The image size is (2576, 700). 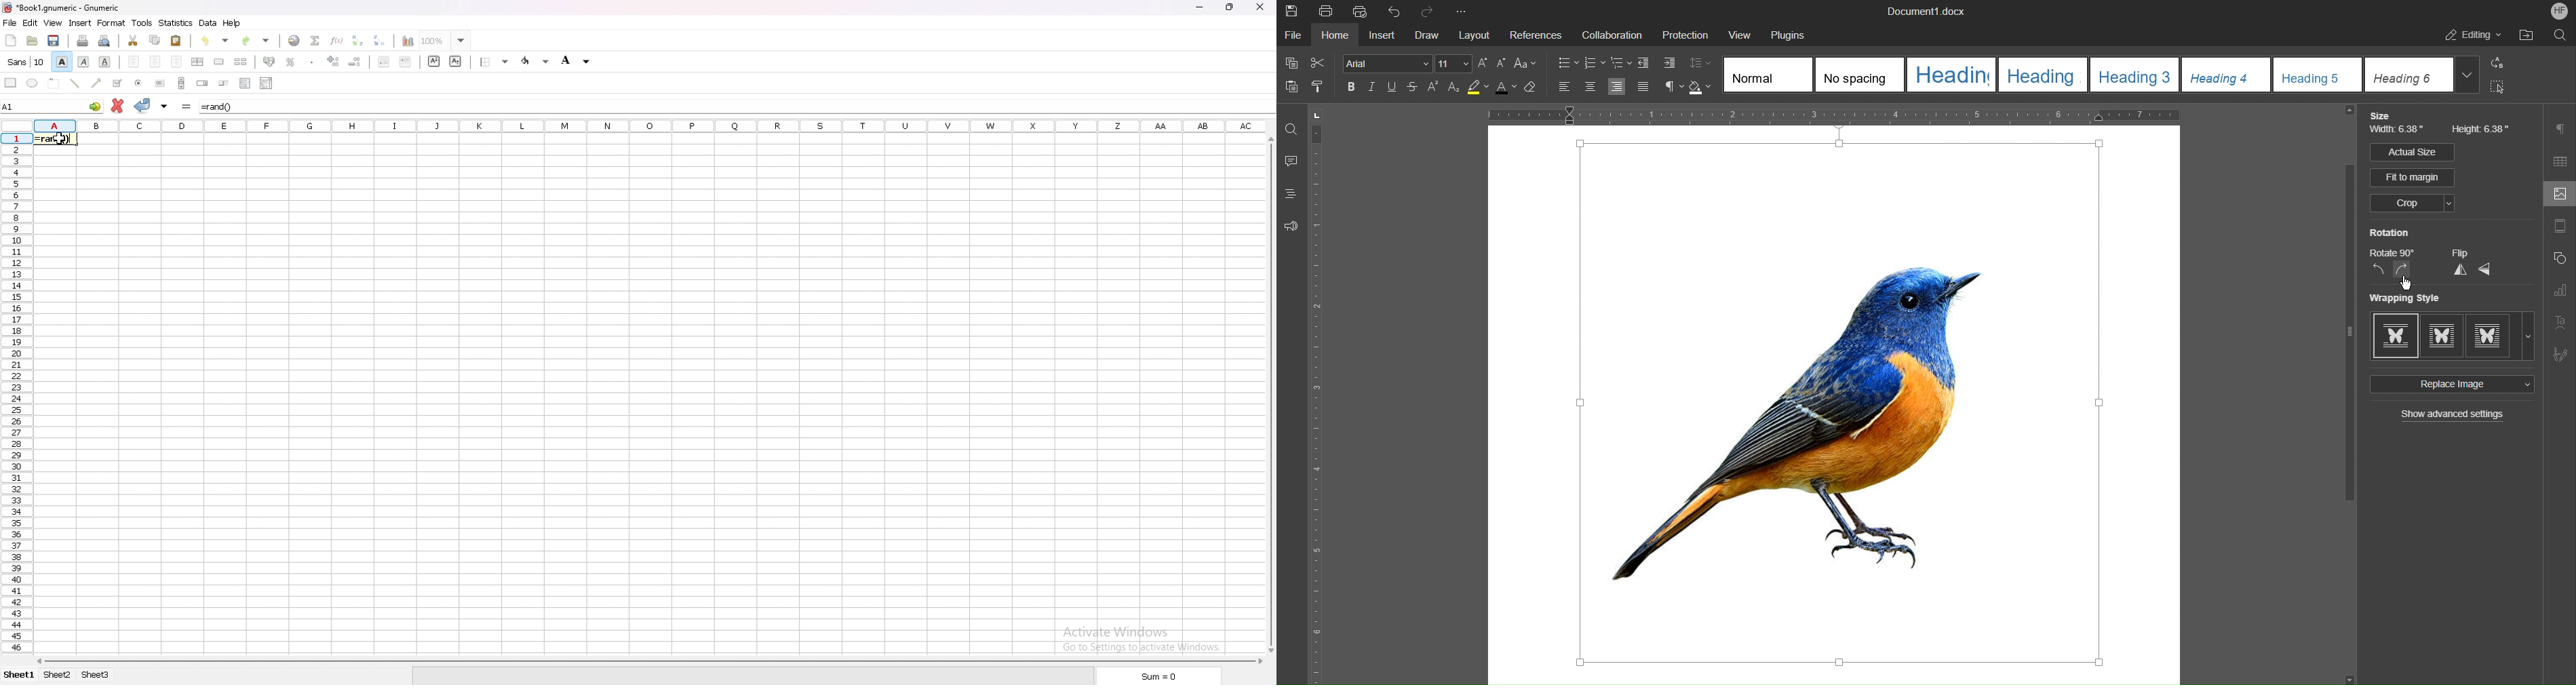 What do you see at coordinates (1290, 130) in the screenshot?
I see `Find` at bounding box center [1290, 130].